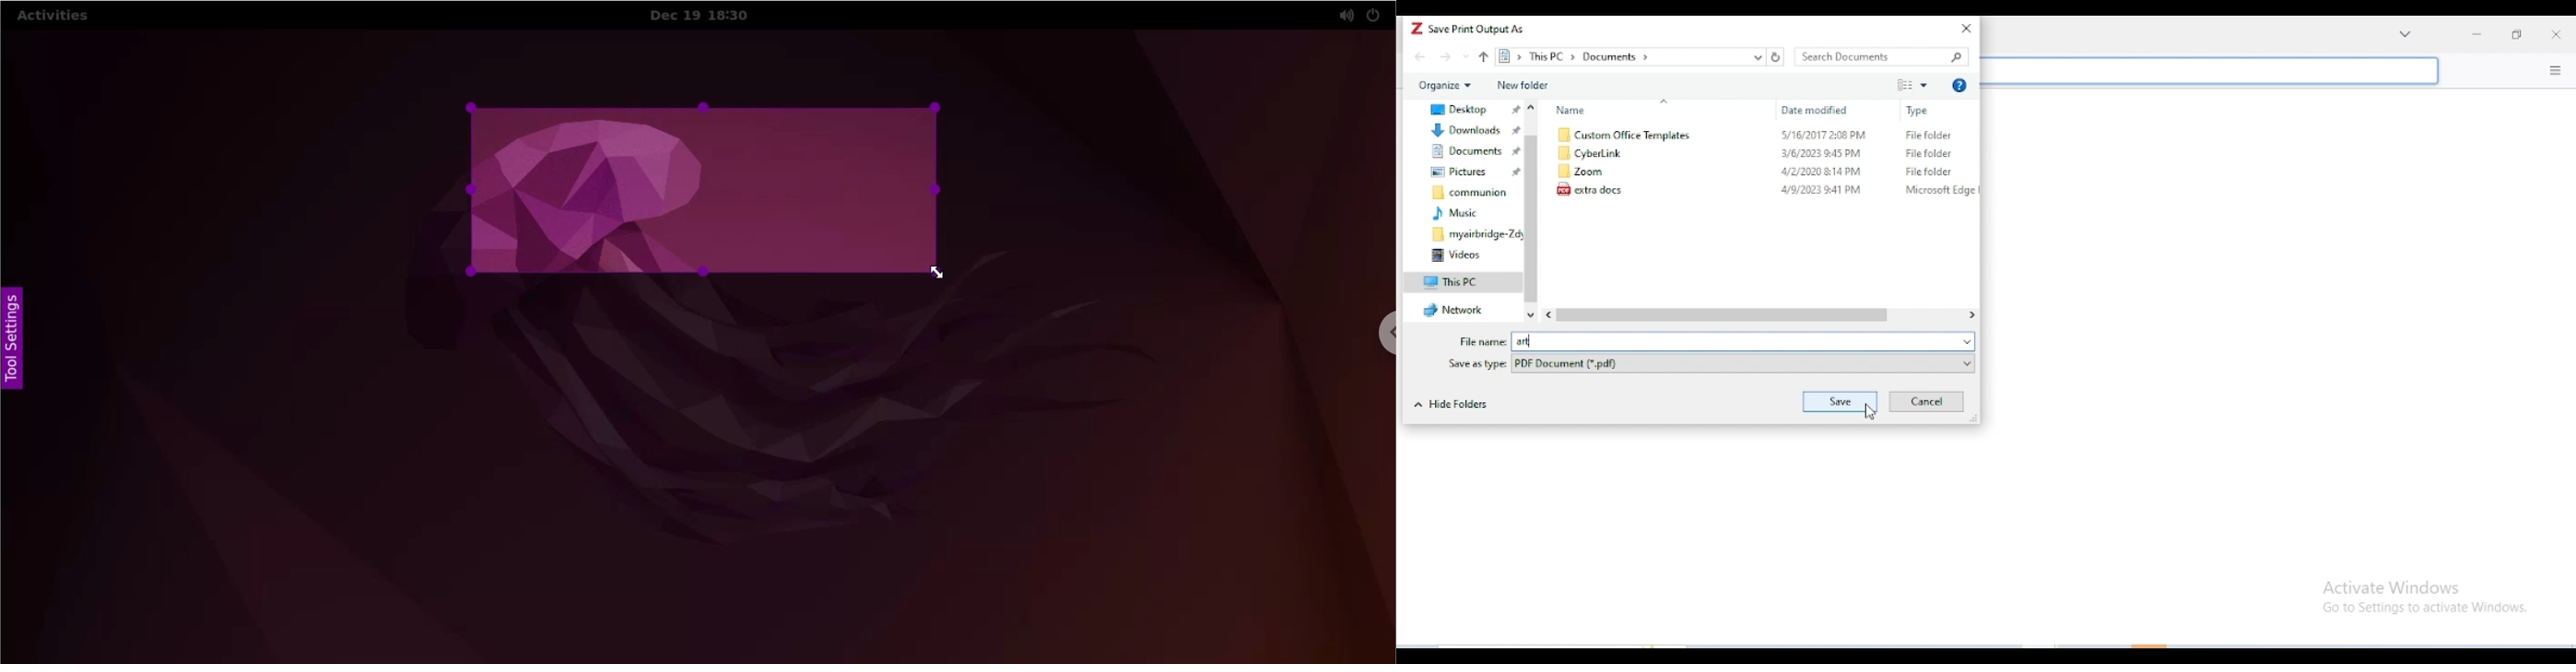  Describe the element at coordinates (1475, 150) in the screenshot. I see `pinned documents` at that location.